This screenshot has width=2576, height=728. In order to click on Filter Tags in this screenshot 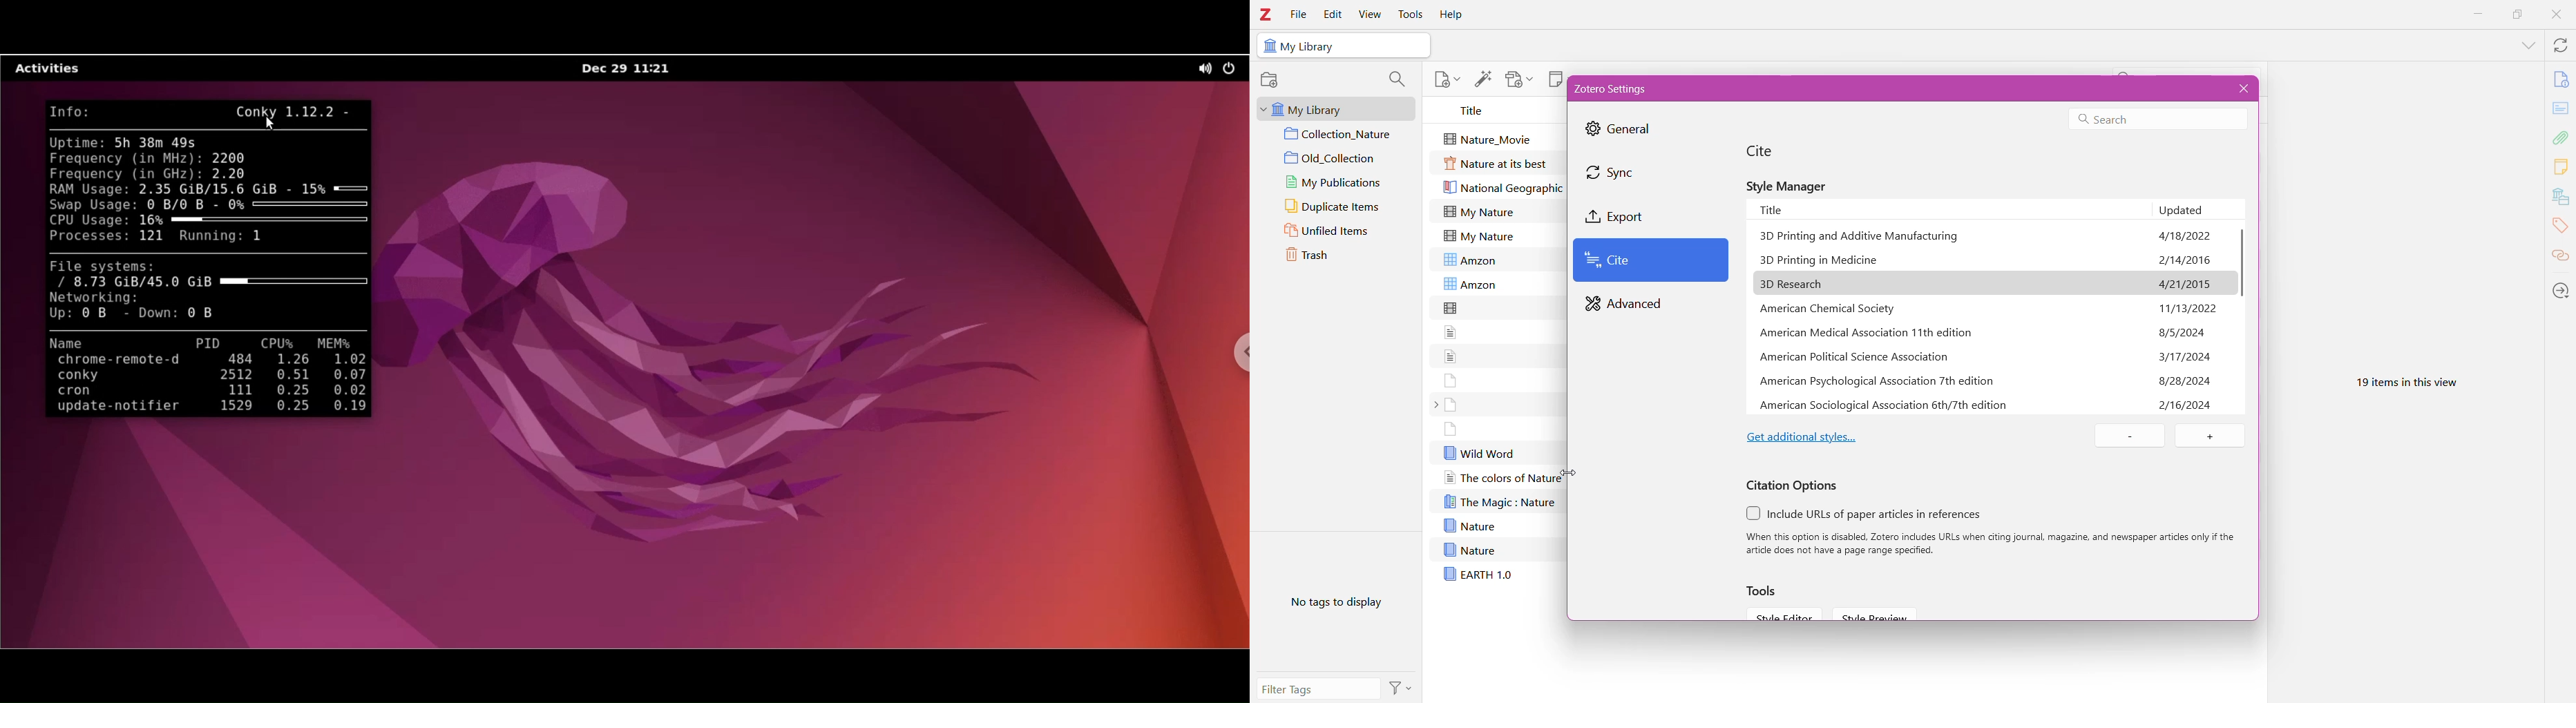, I will do `click(1319, 689)`.